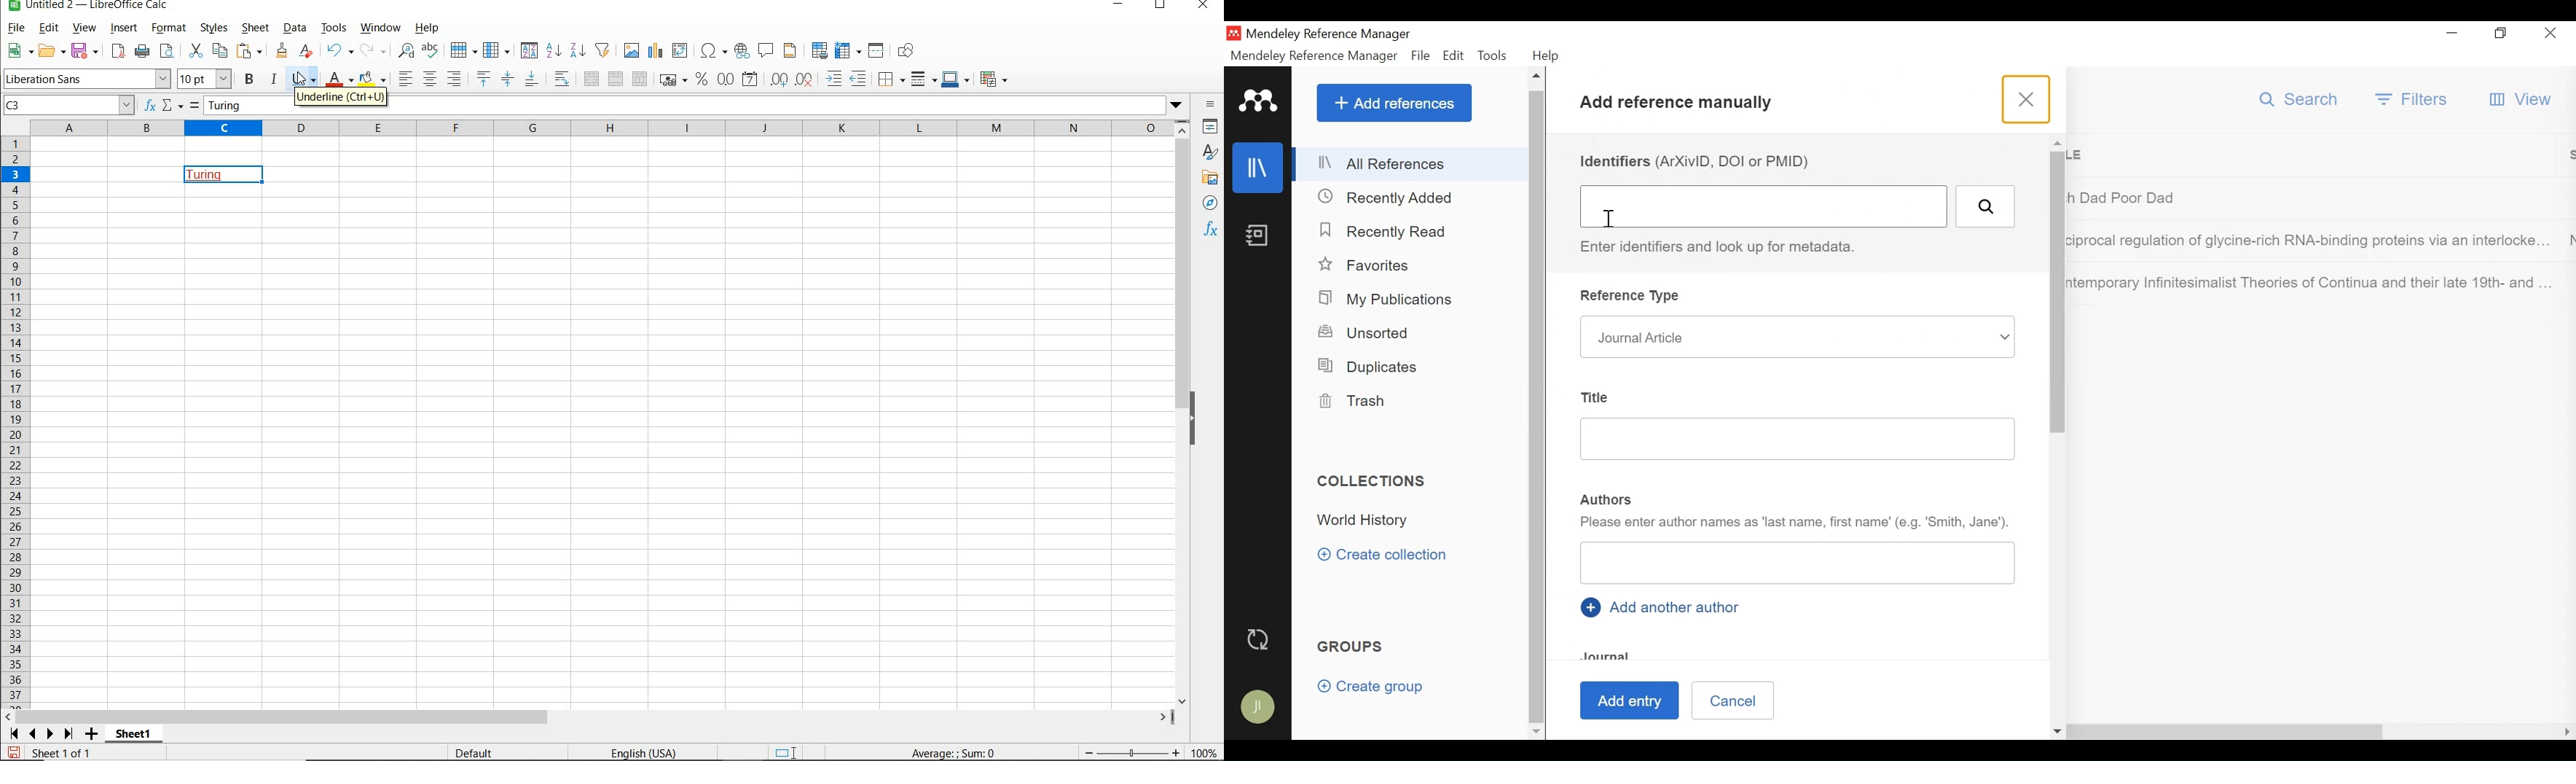 The height and width of the screenshot is (784, 2576). I want to click on ALIGN LEFT, so click(405, 80).